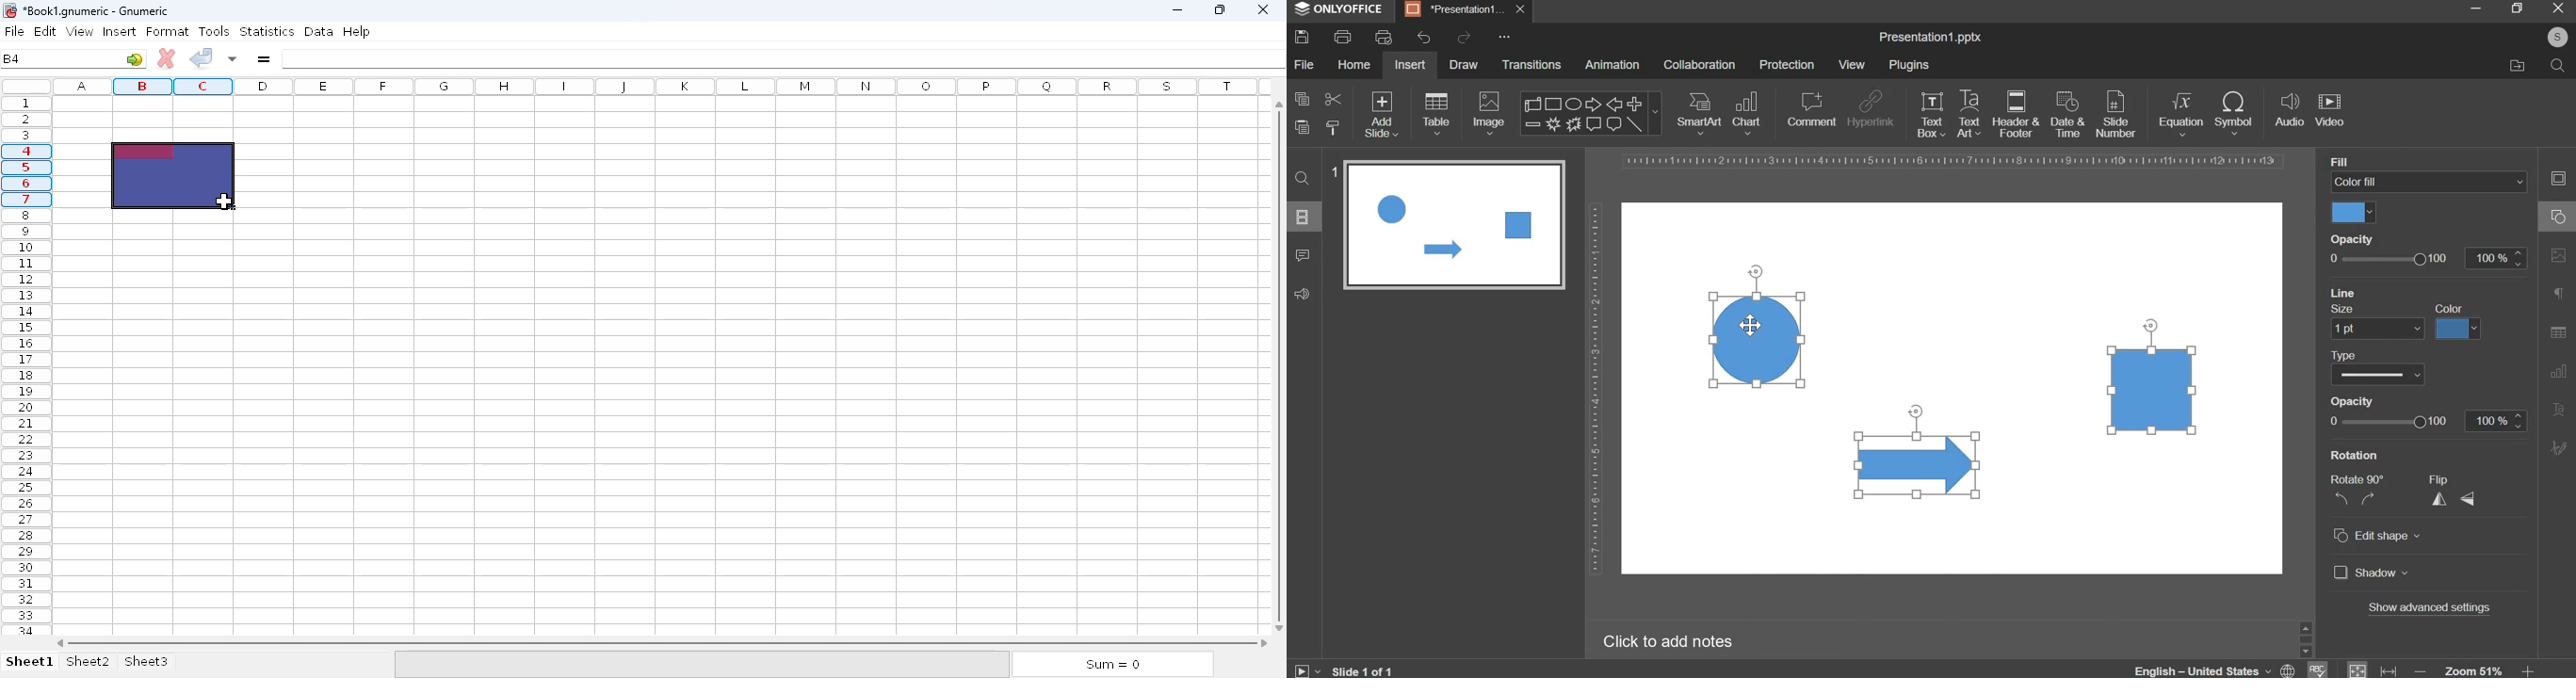  Describe the element at coordinates (213, 31) in the screenshot. I see `tools` at that location.